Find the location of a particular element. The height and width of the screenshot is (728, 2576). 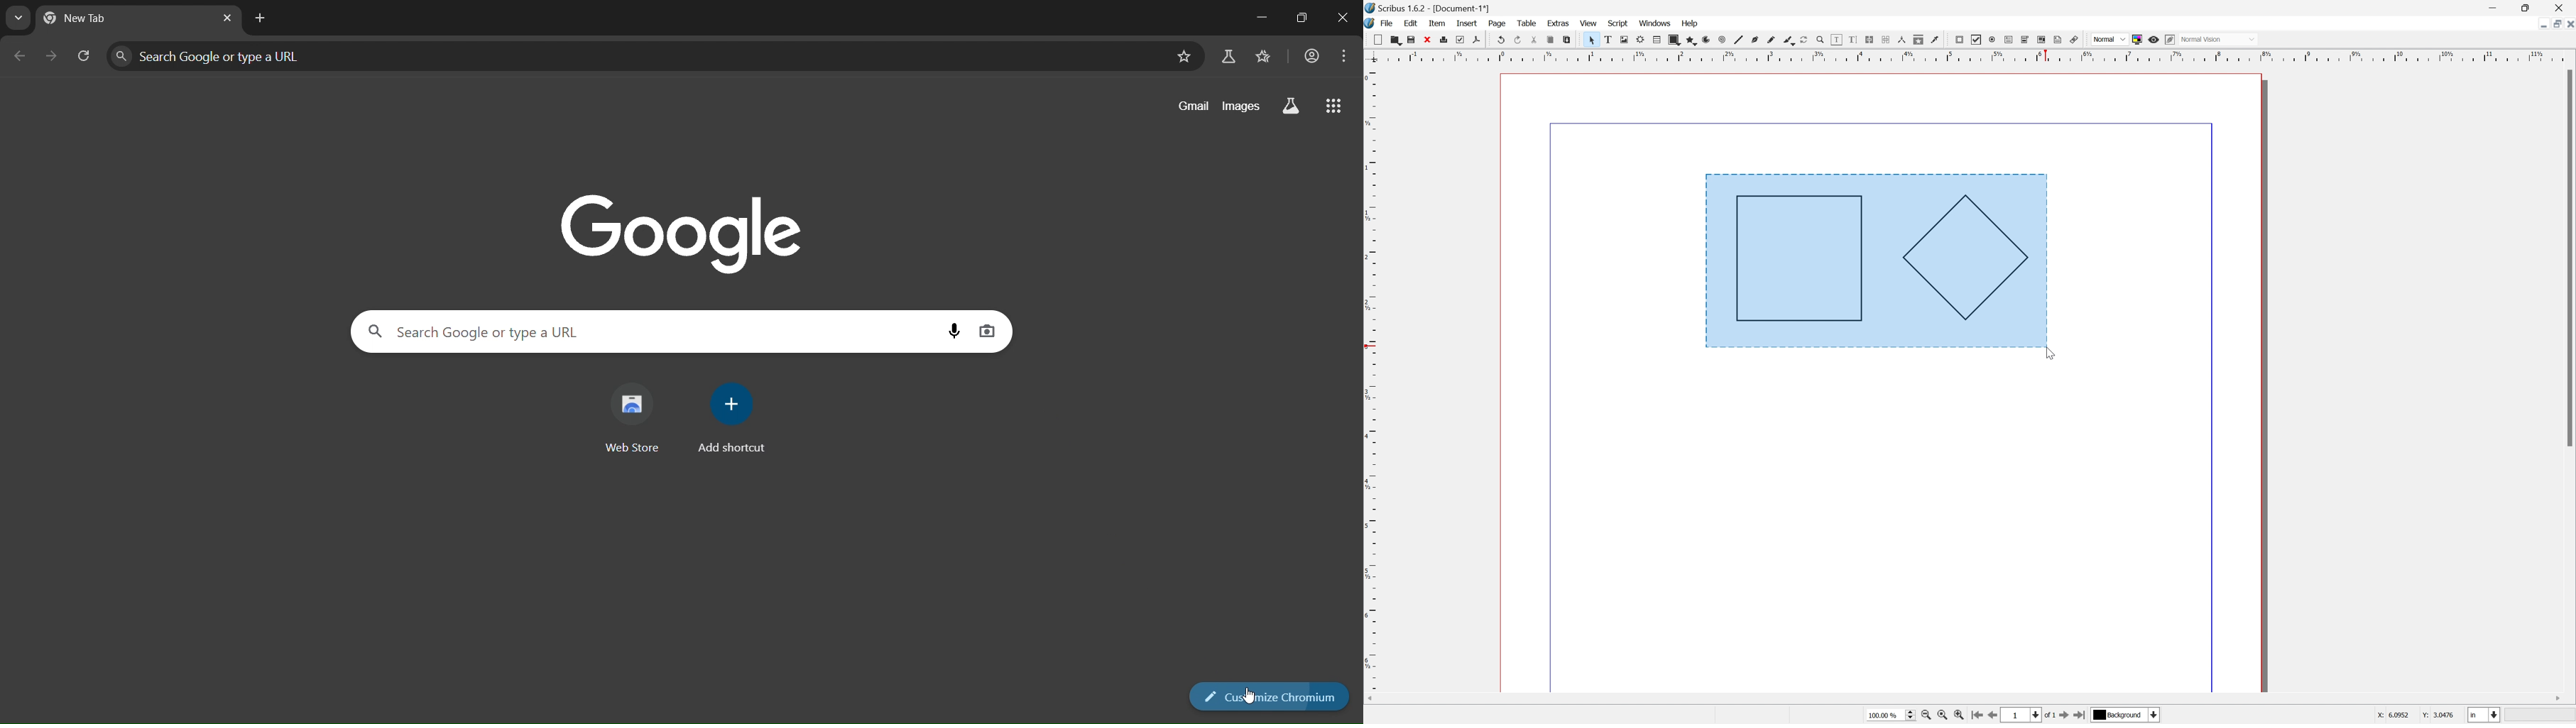

copy is located at coordinates (1549, 39).